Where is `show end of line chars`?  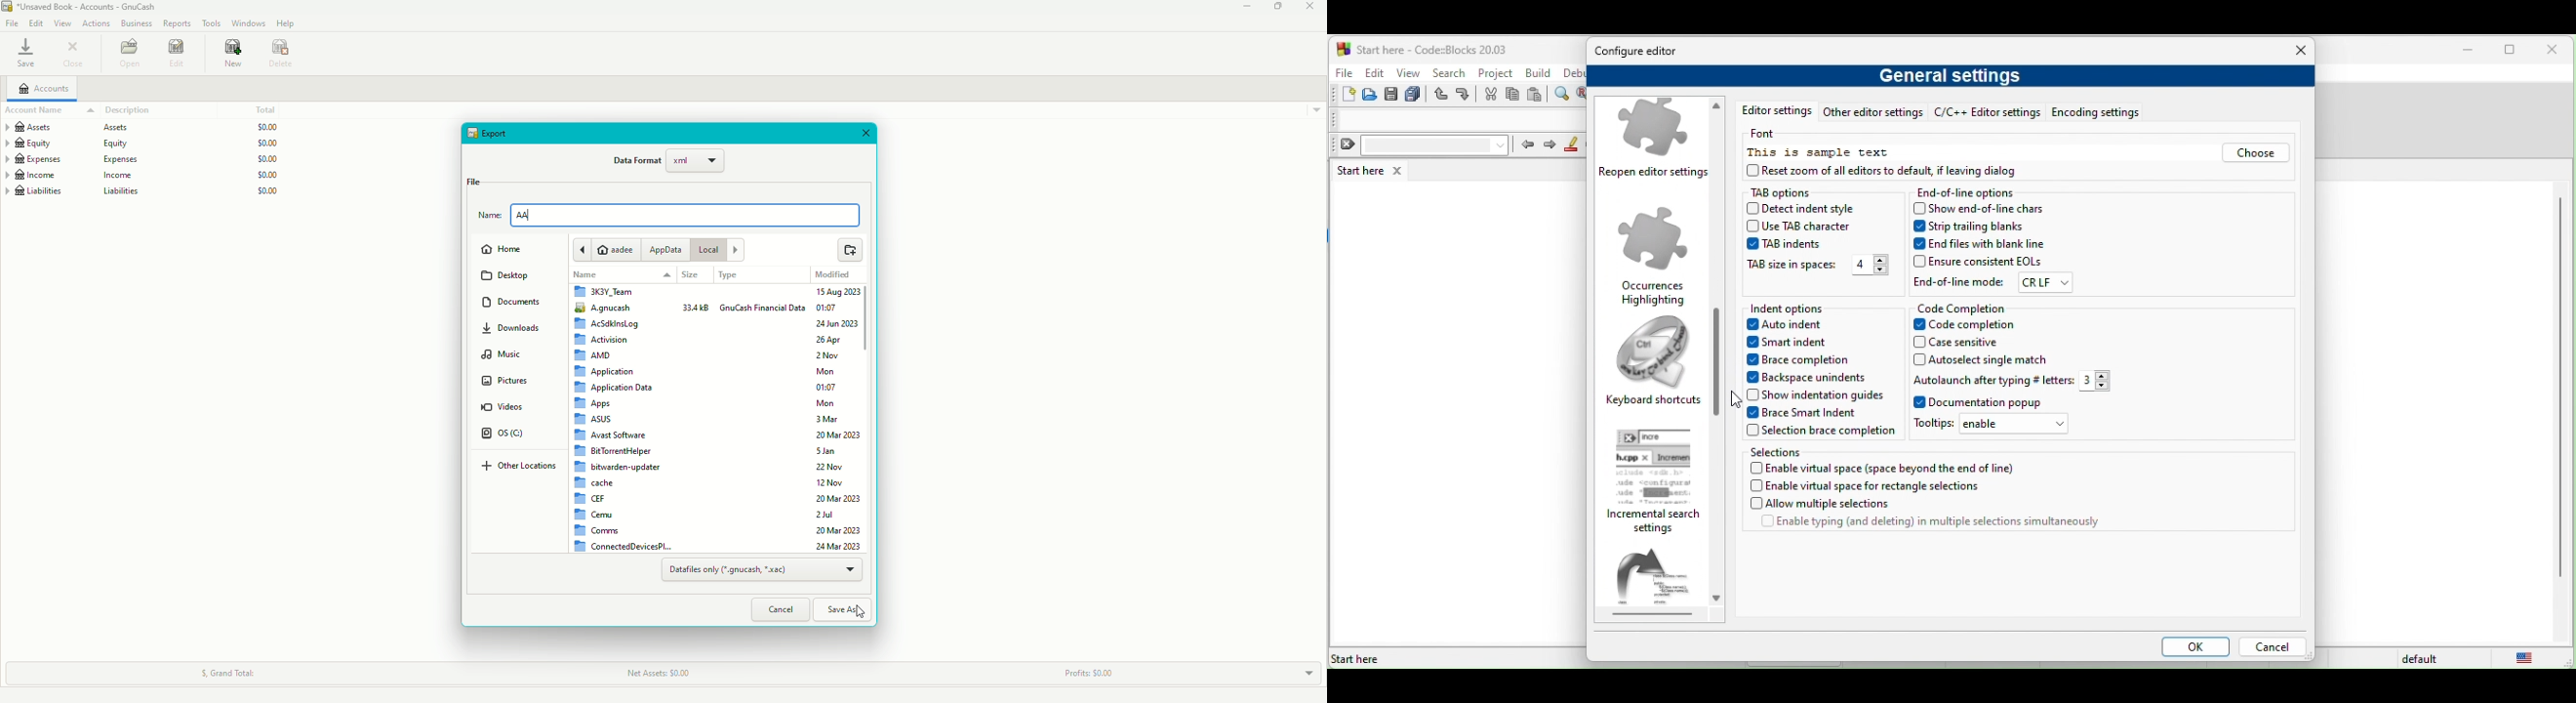 show end of line chars is located at coordinates (1983, 208).